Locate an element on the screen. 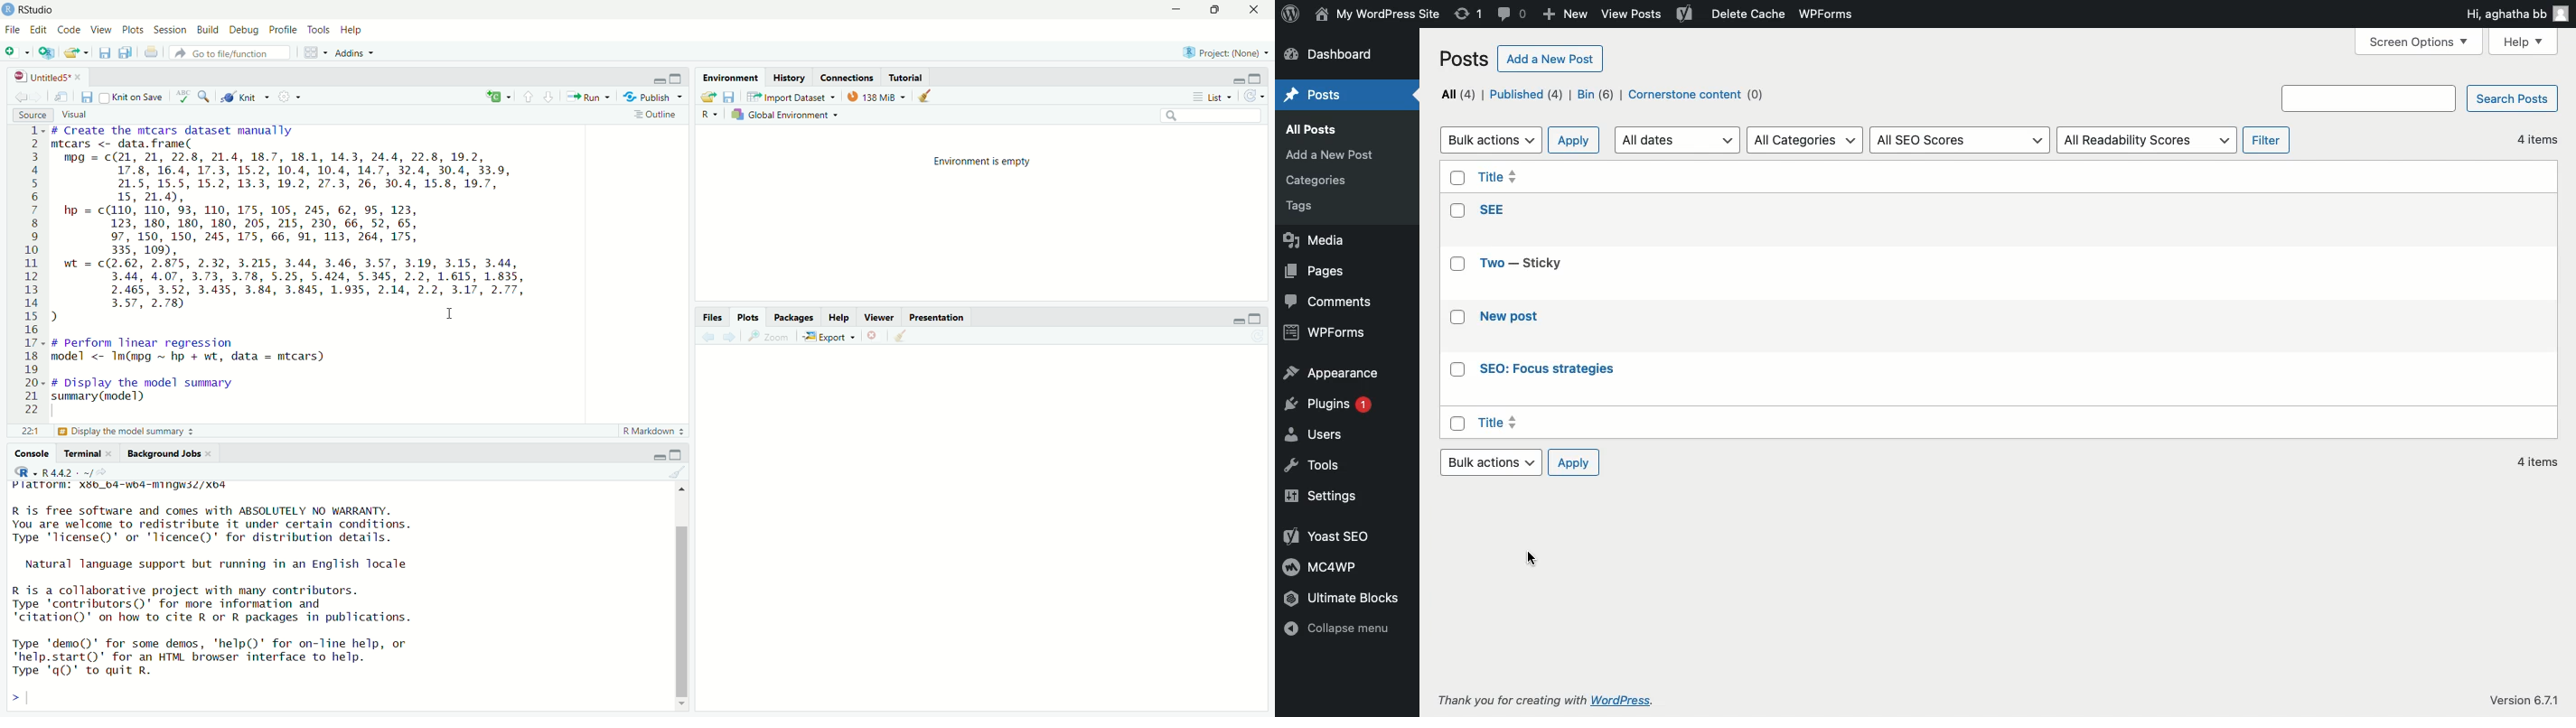  Run is located at coordinates (587, 96).